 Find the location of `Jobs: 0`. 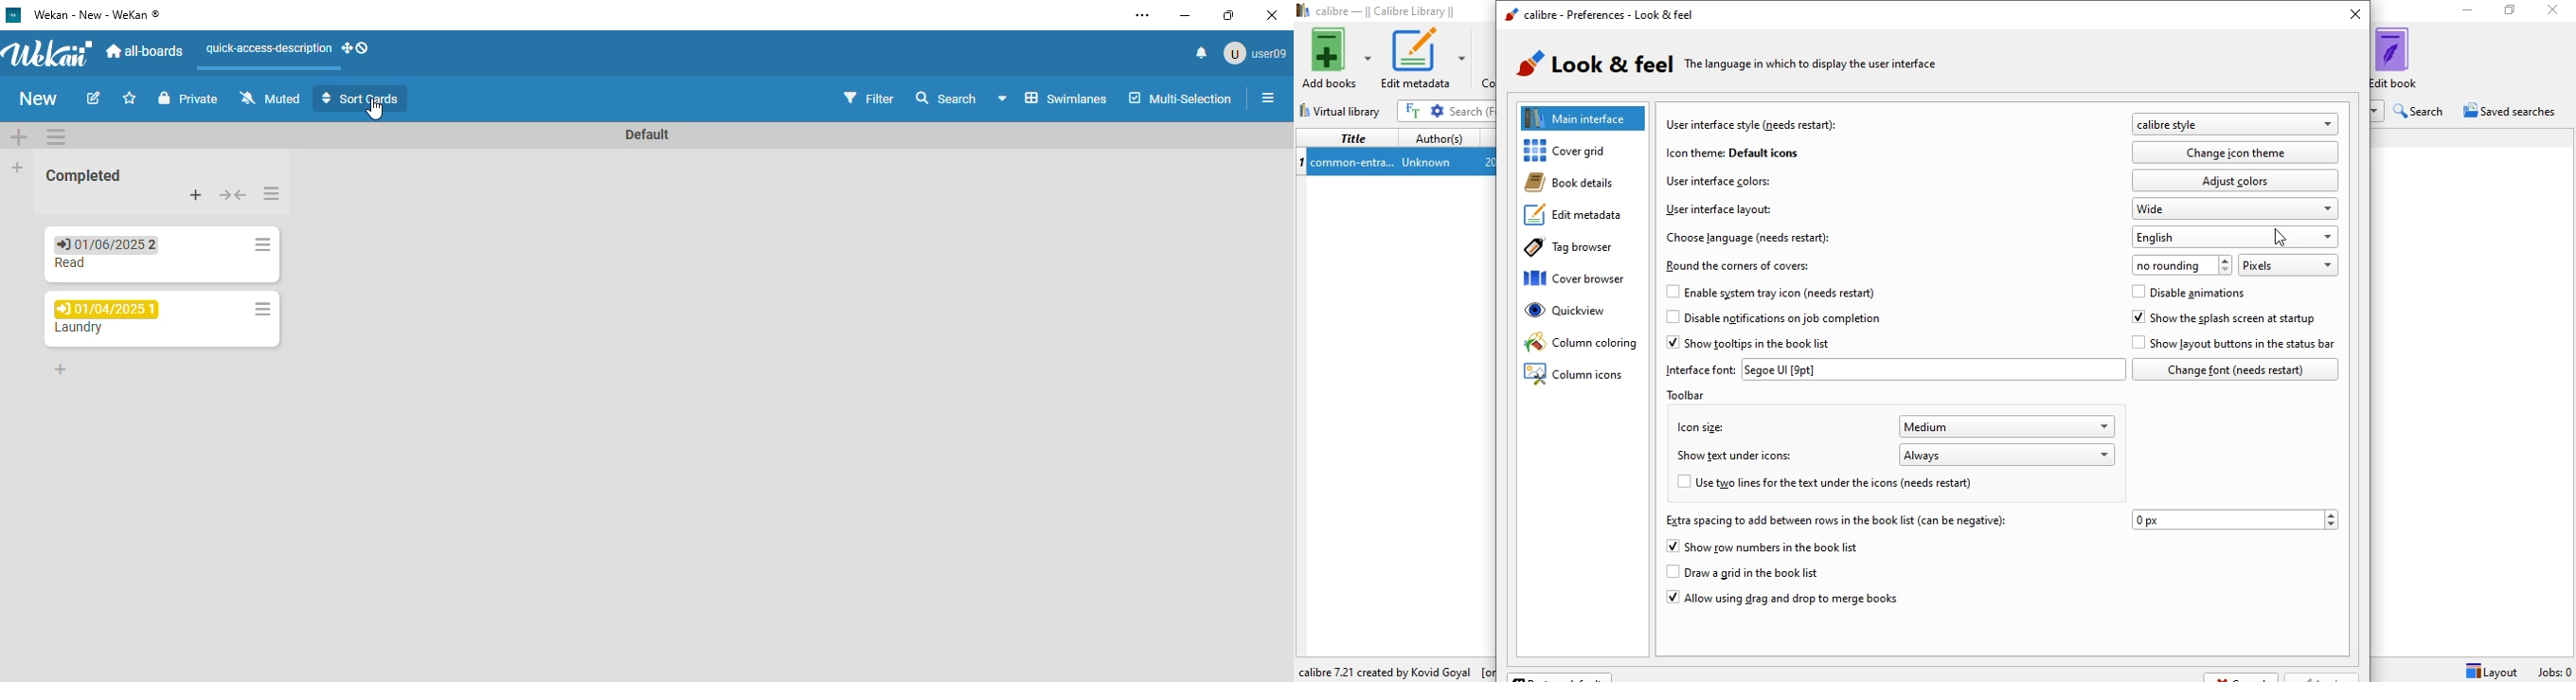

Jobs: 0 is located at coordinates (2553, 672).